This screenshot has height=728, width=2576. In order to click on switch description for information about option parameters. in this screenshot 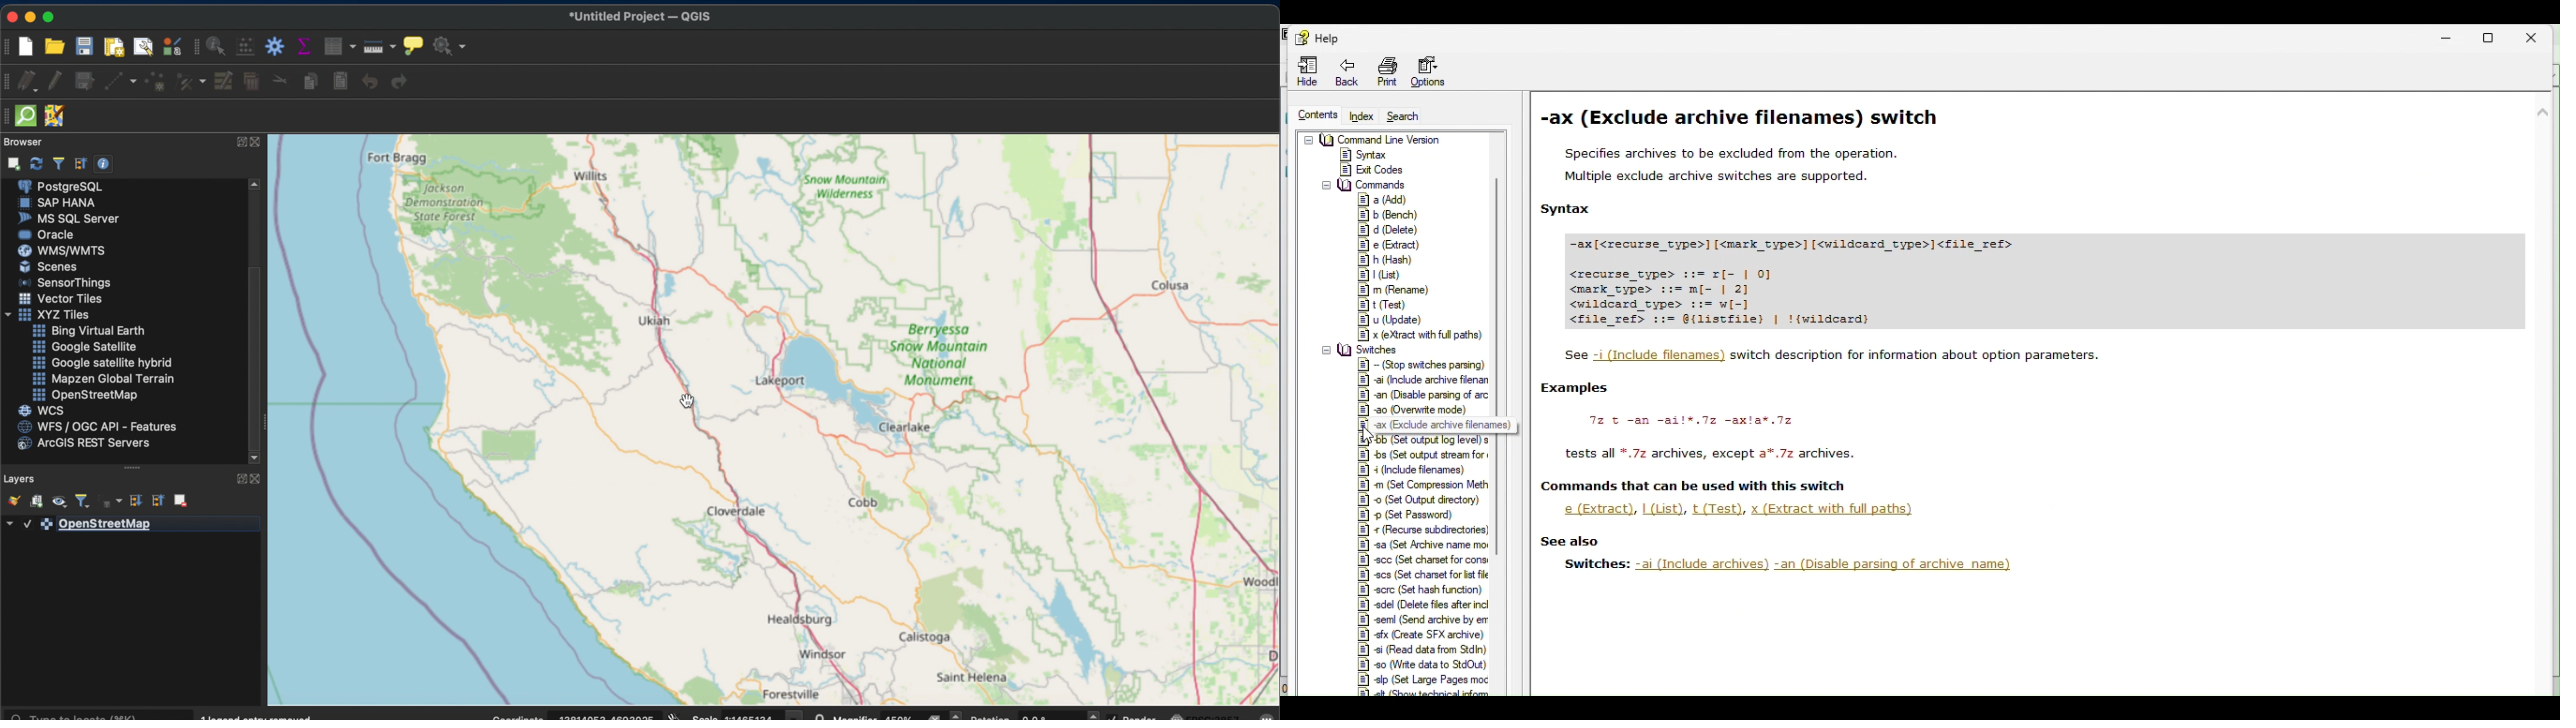, I will do `click(1918, 354)`.